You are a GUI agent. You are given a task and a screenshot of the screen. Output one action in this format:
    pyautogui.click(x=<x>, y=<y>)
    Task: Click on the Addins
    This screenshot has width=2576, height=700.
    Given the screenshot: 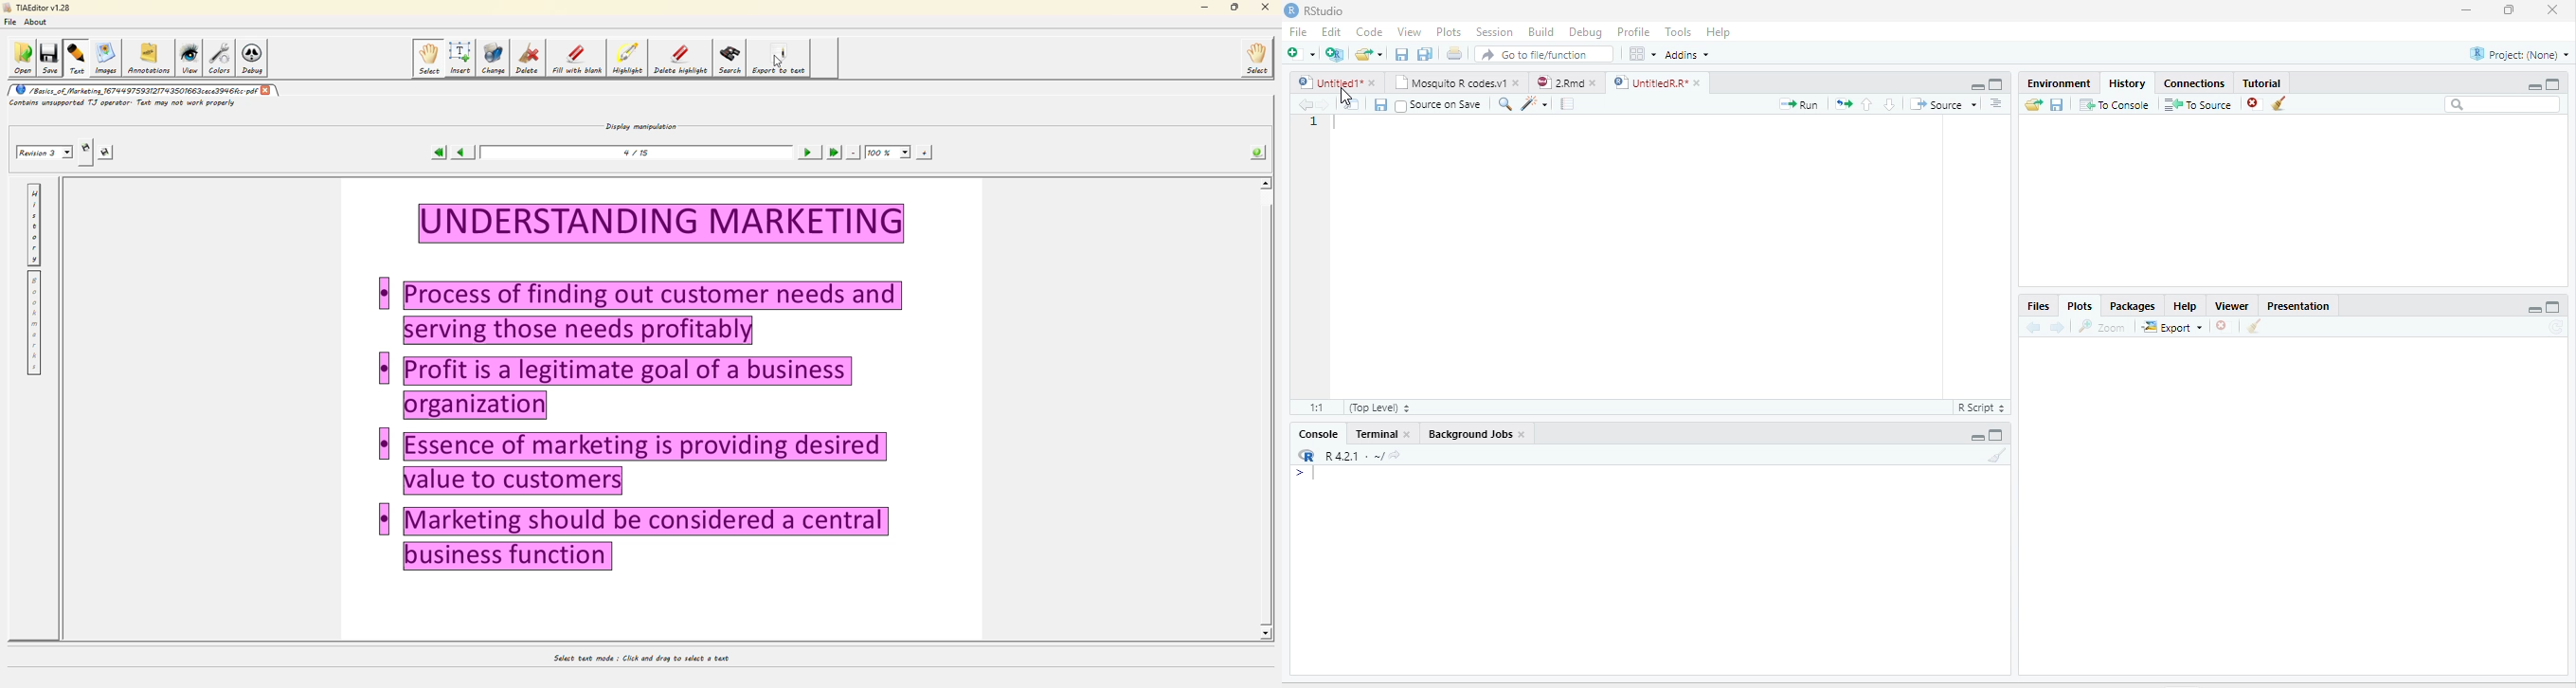 What is the action you would take?
    pyautogui.click(x=1687, y=55)
    